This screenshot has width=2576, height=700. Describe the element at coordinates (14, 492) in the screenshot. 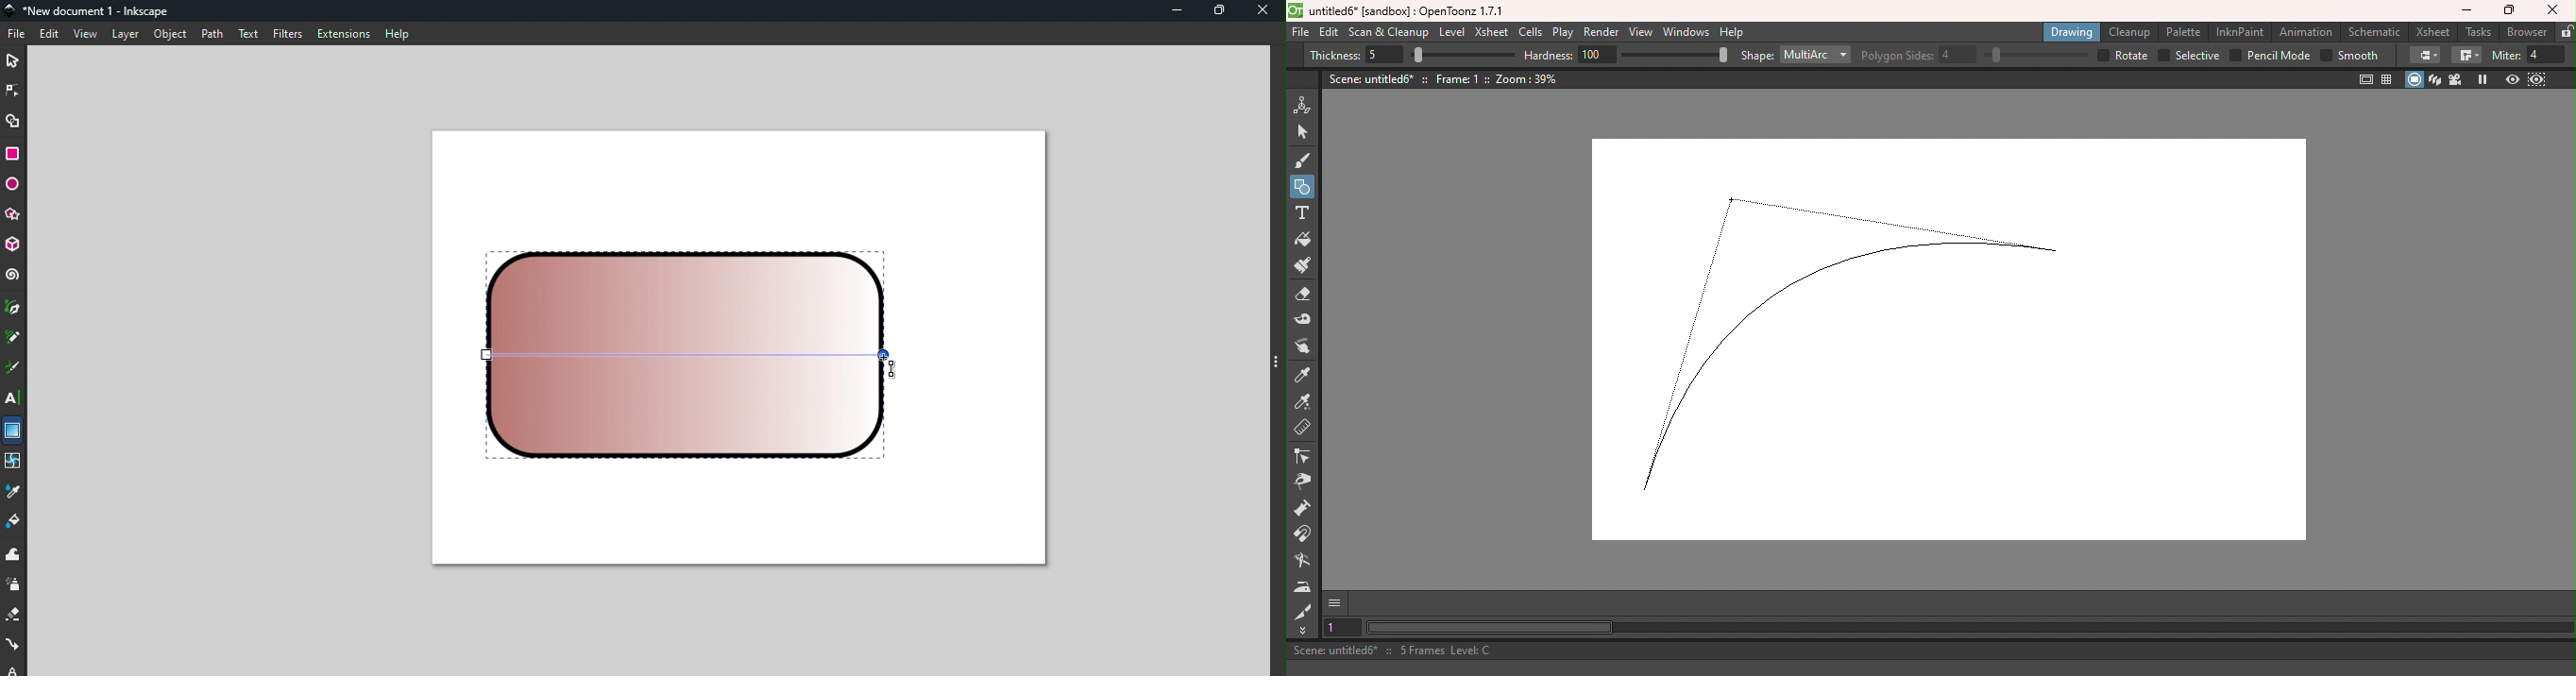

I see `Dropper tool` at that location.